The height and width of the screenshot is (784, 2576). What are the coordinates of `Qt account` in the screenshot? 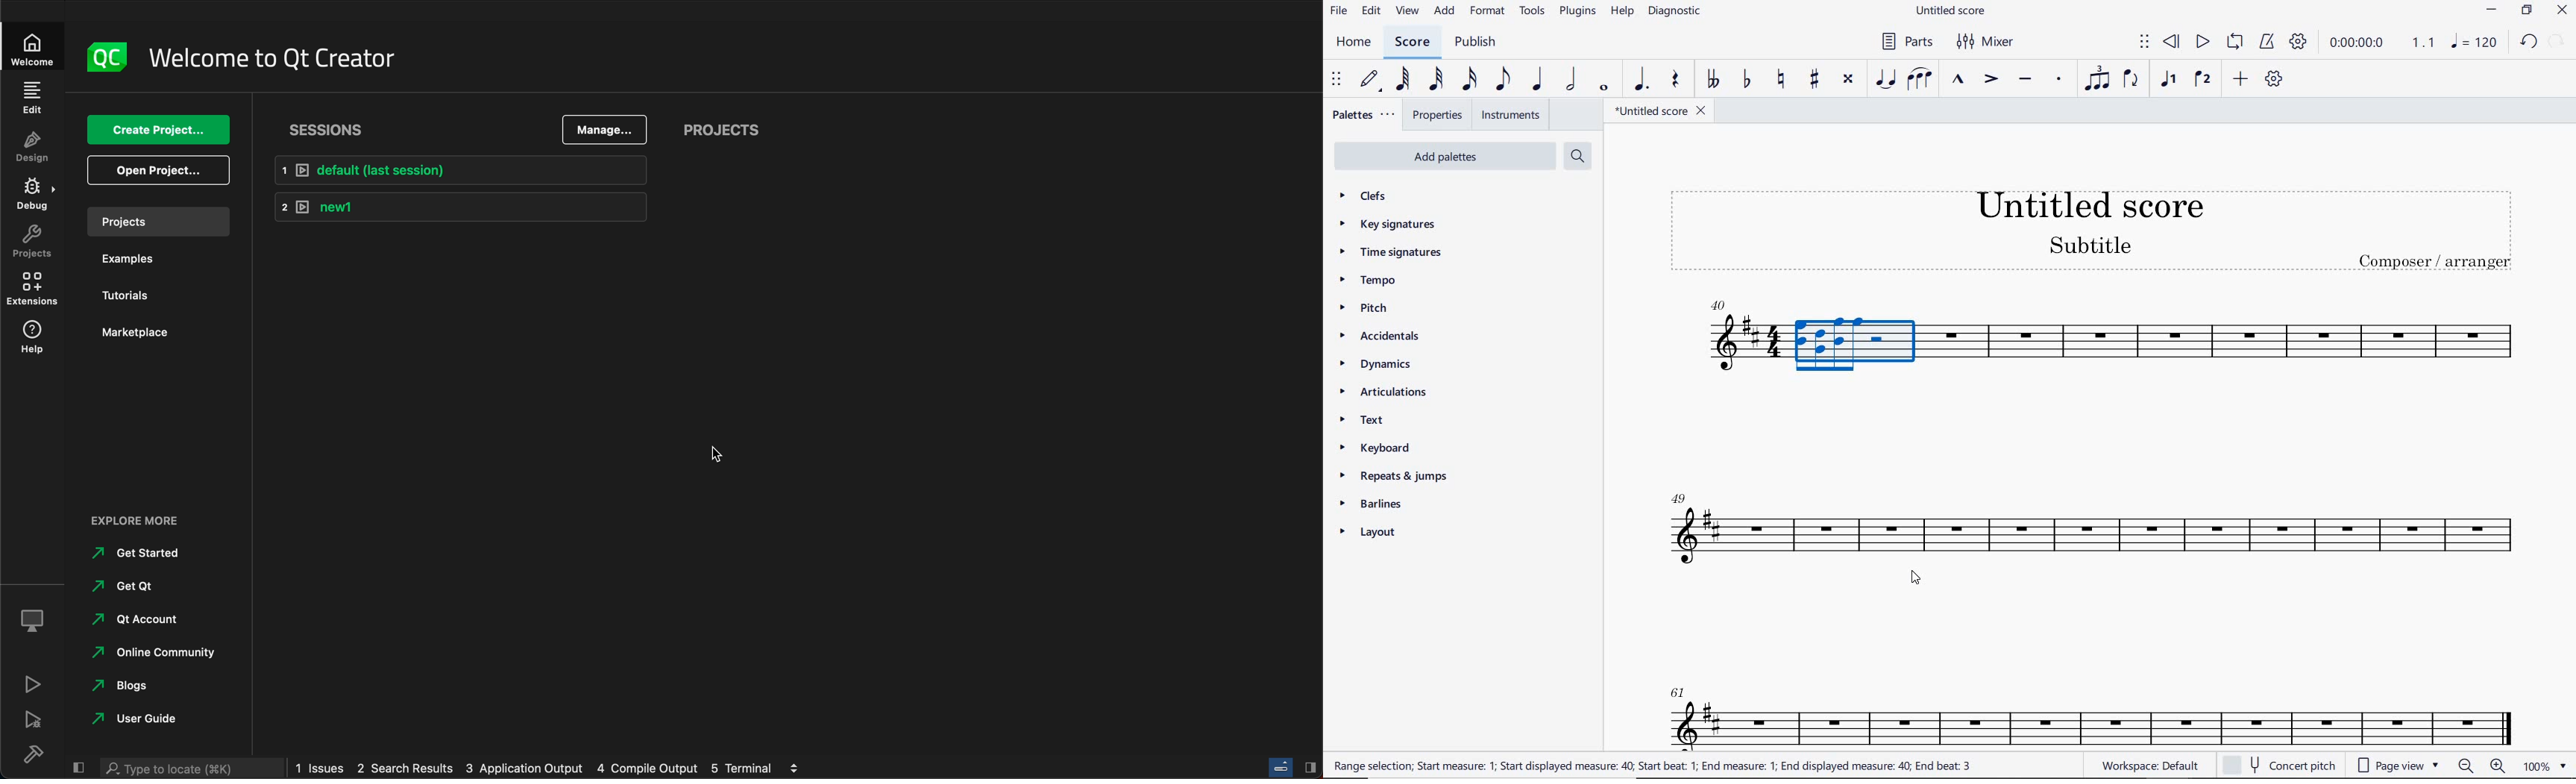 It's located at (147, 617).